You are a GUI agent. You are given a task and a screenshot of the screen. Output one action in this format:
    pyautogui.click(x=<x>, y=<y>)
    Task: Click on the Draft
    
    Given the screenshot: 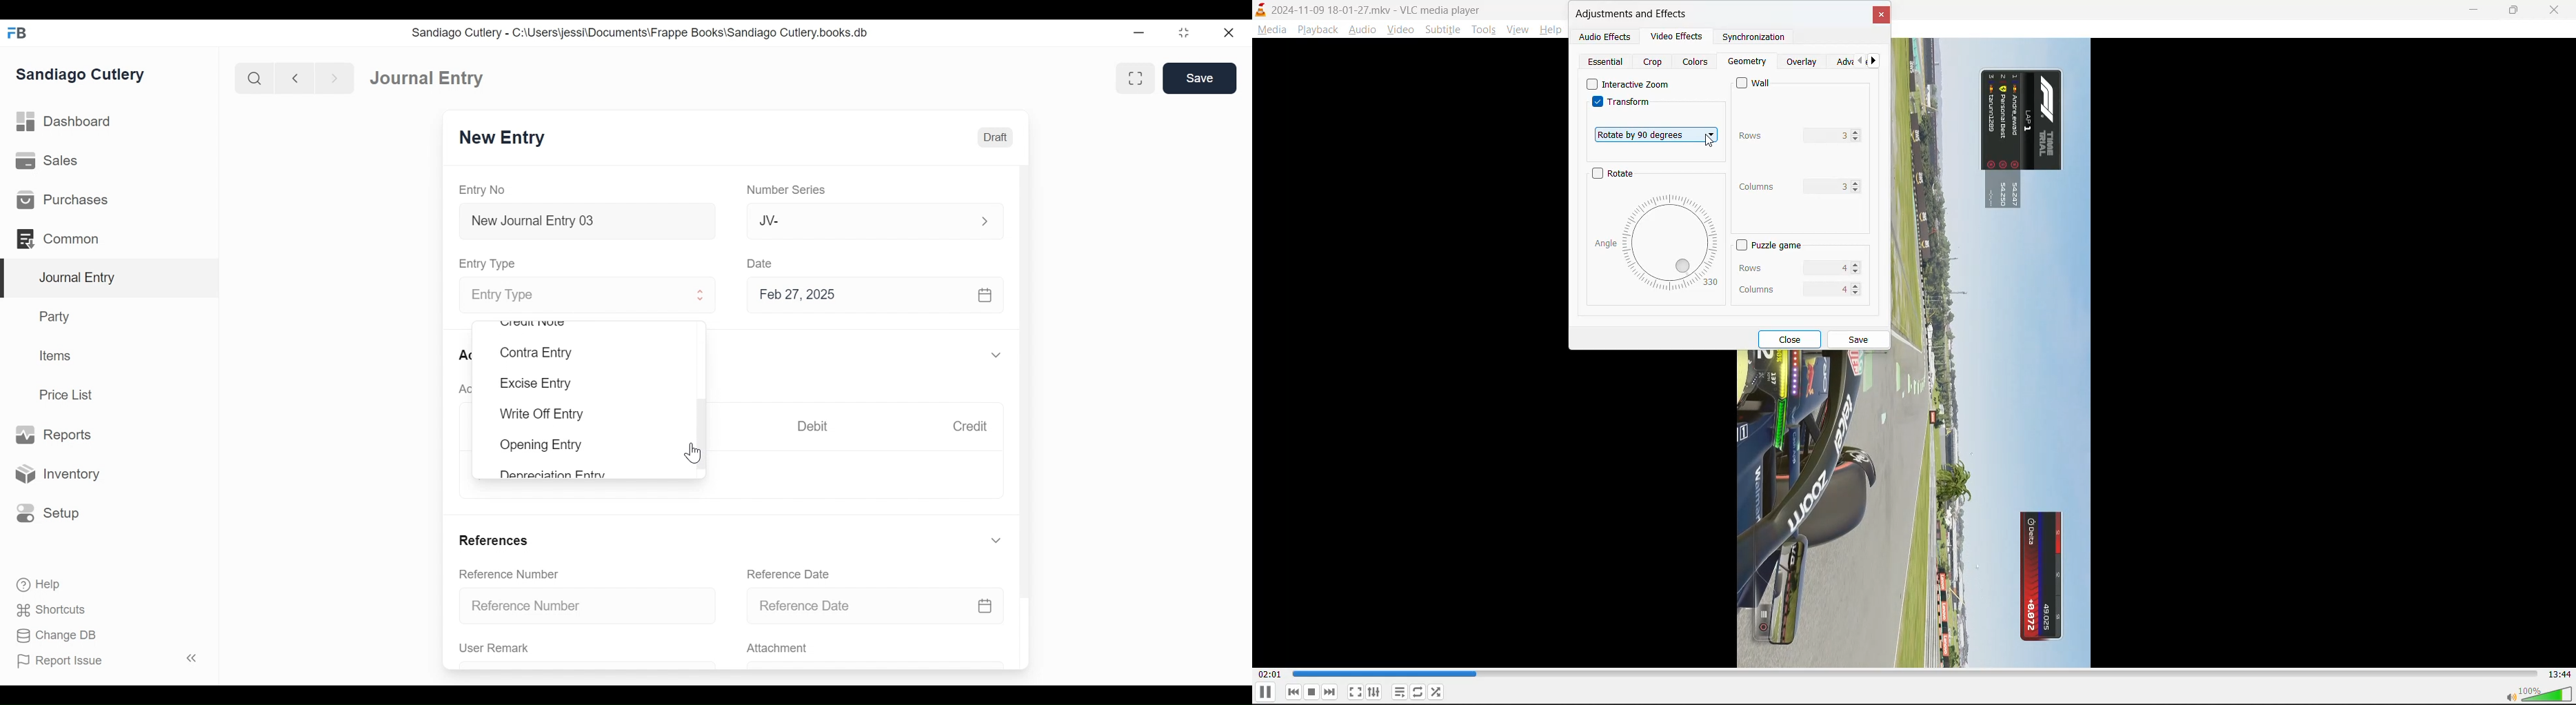 What is the action you would take?
    pyautogui.click(x=994, y=138)
    